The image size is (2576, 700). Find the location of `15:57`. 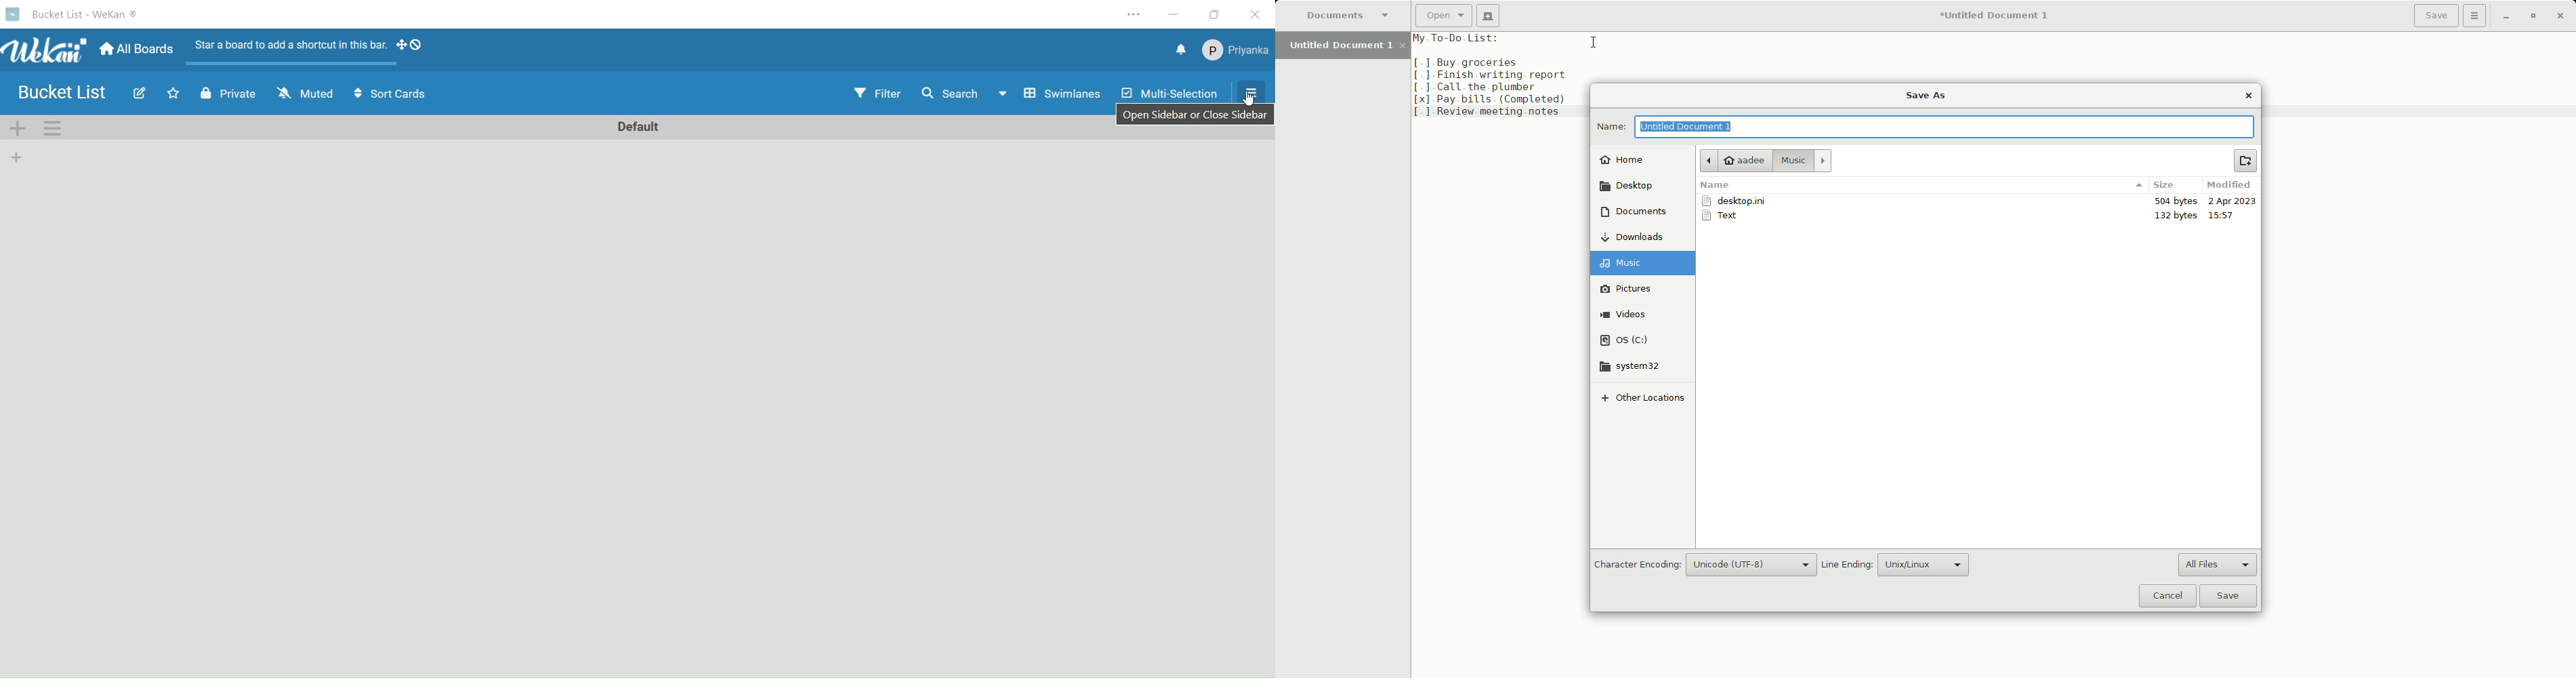

15:57 is located at coordinates (2227, 215).